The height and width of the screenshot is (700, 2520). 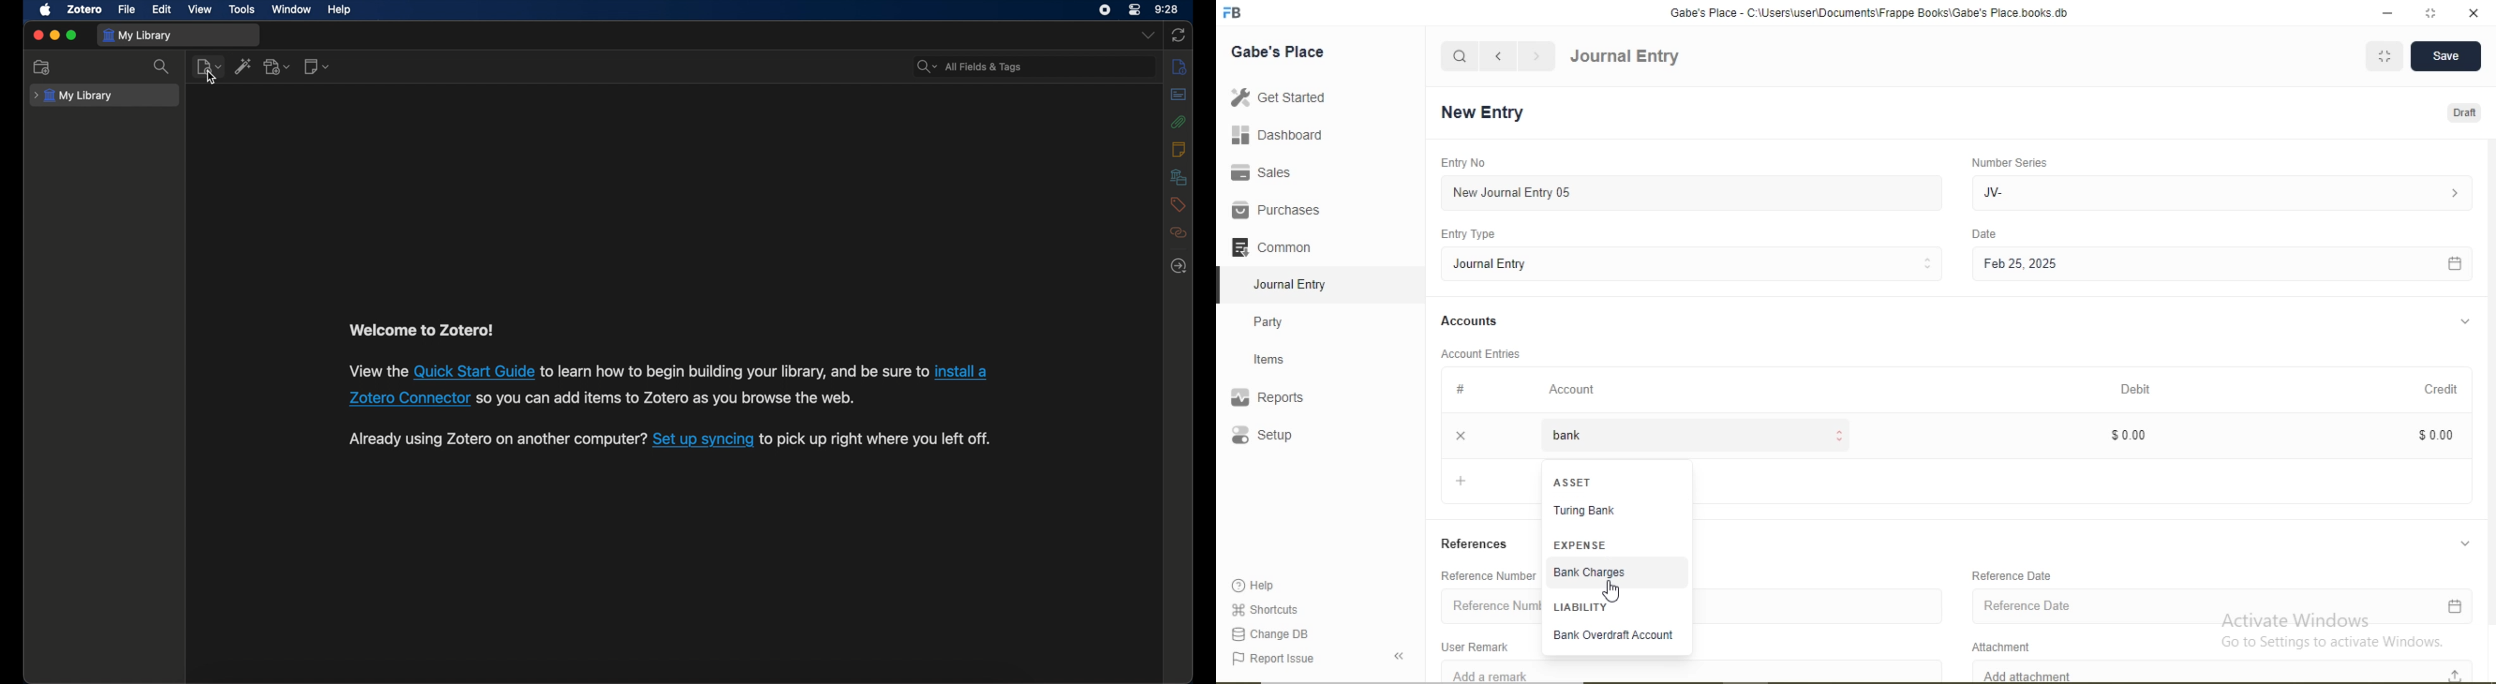 I want to click on Feb 25, 2025, so click(x=2221, y=265).